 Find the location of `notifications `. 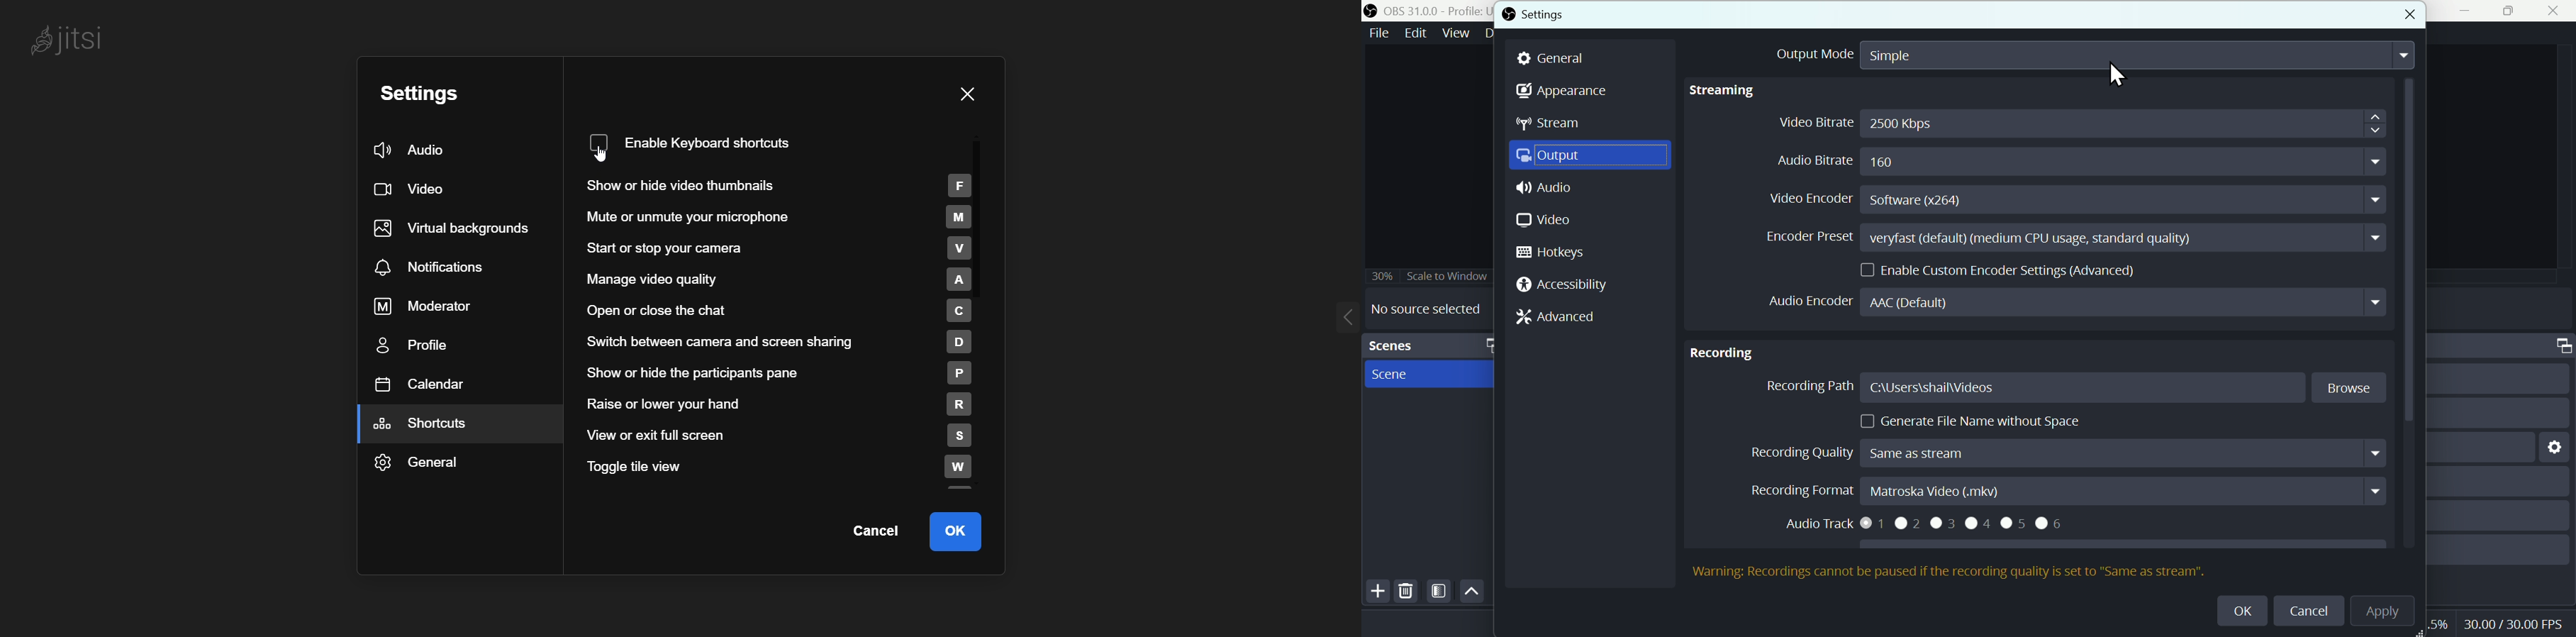

notifications  is located at coordinates (437, 268).